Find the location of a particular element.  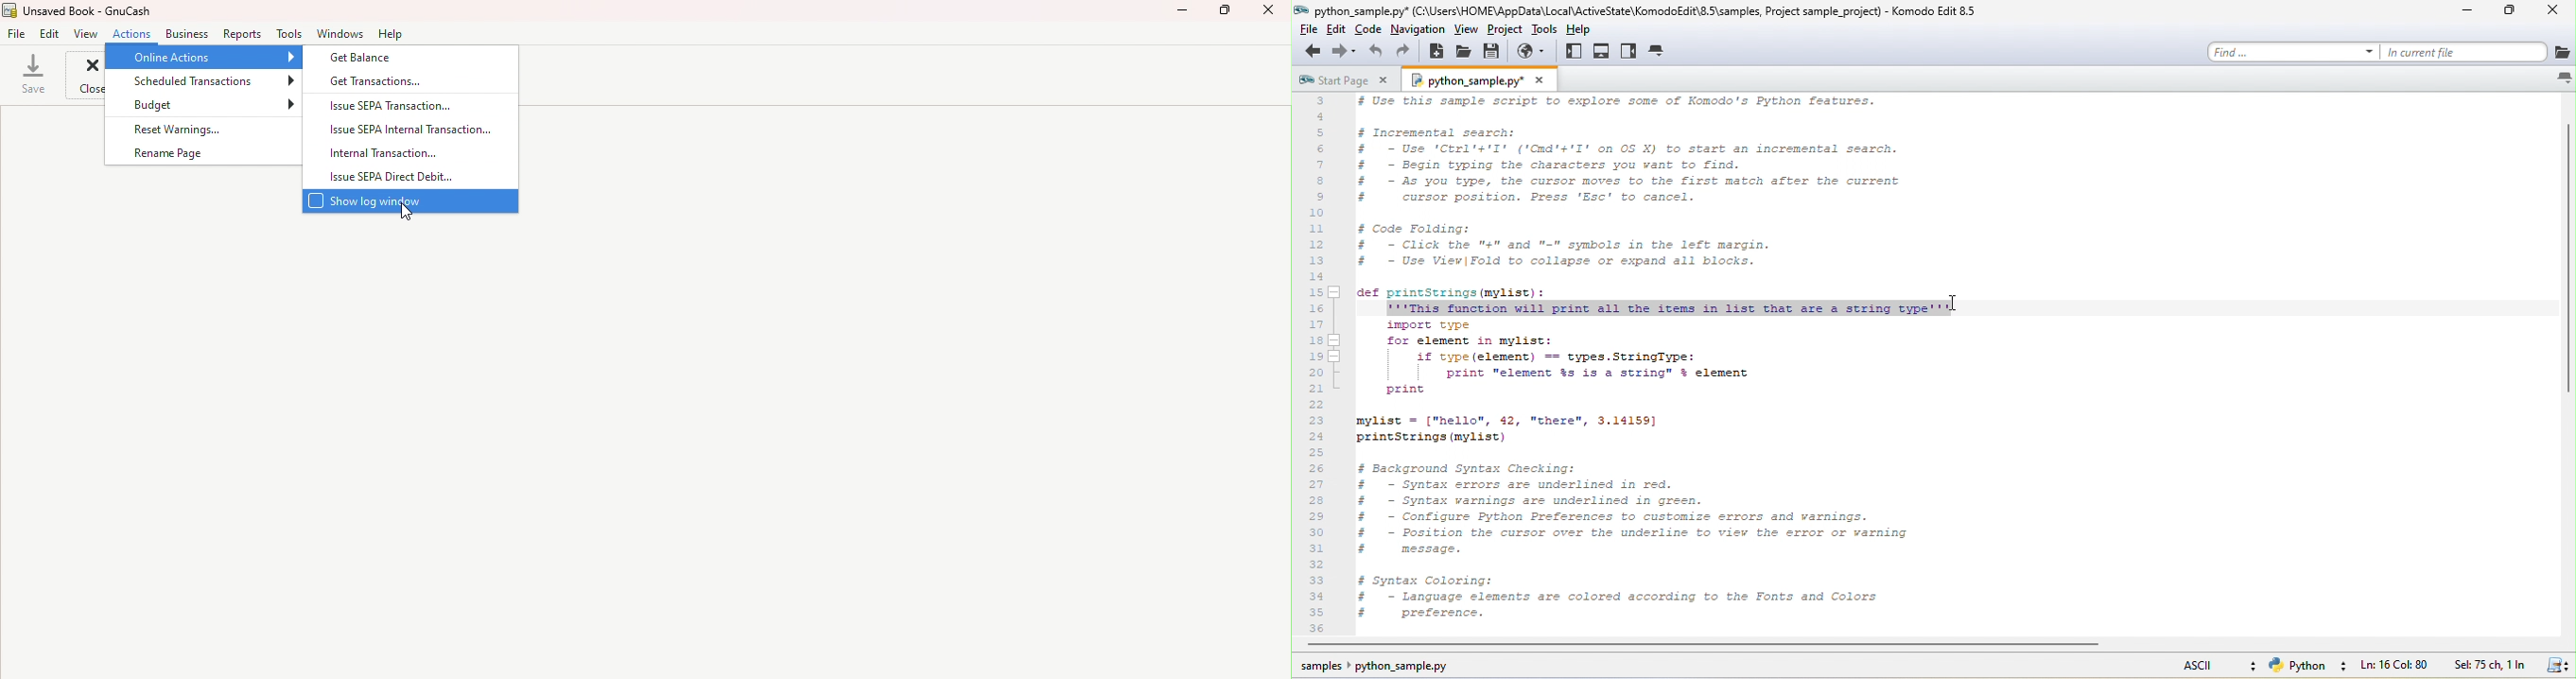

Close is located at coordinates (1270, 14).